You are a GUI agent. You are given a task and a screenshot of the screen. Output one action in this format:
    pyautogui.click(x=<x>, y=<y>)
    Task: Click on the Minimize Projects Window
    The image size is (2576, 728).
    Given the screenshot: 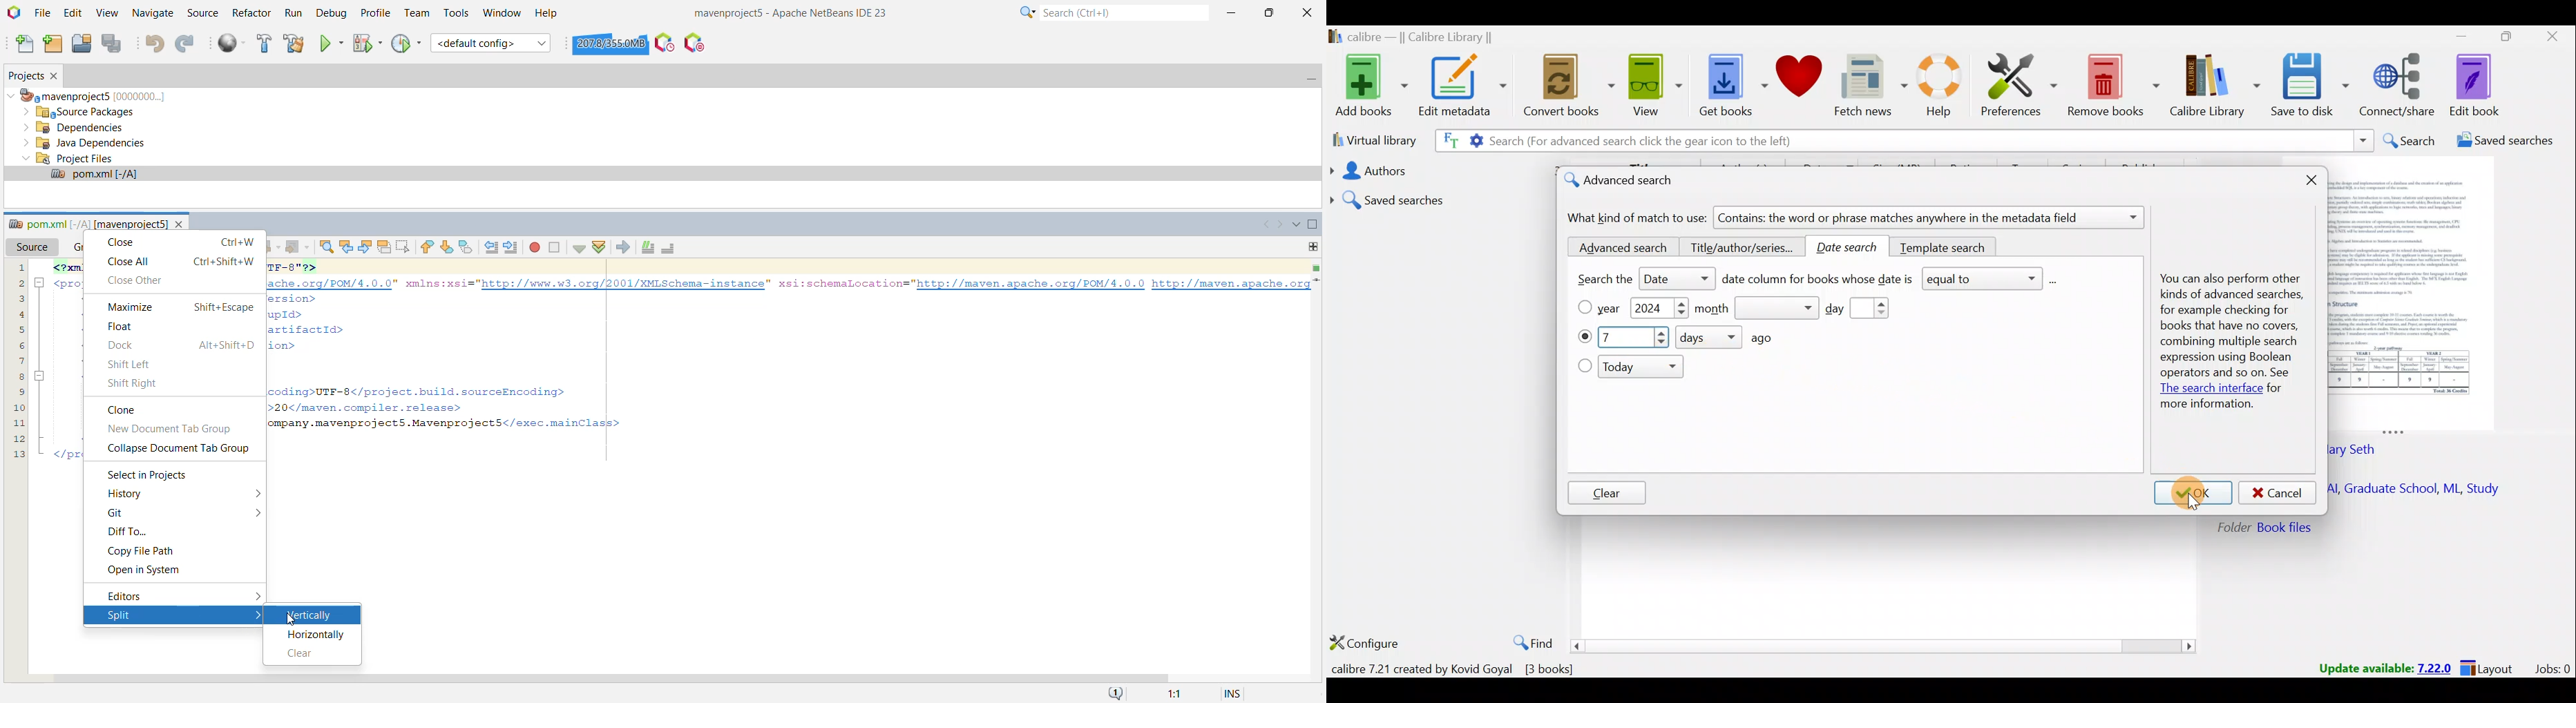 What is the action you would take?
    pyautogui.click(x=1309, y=77)
    